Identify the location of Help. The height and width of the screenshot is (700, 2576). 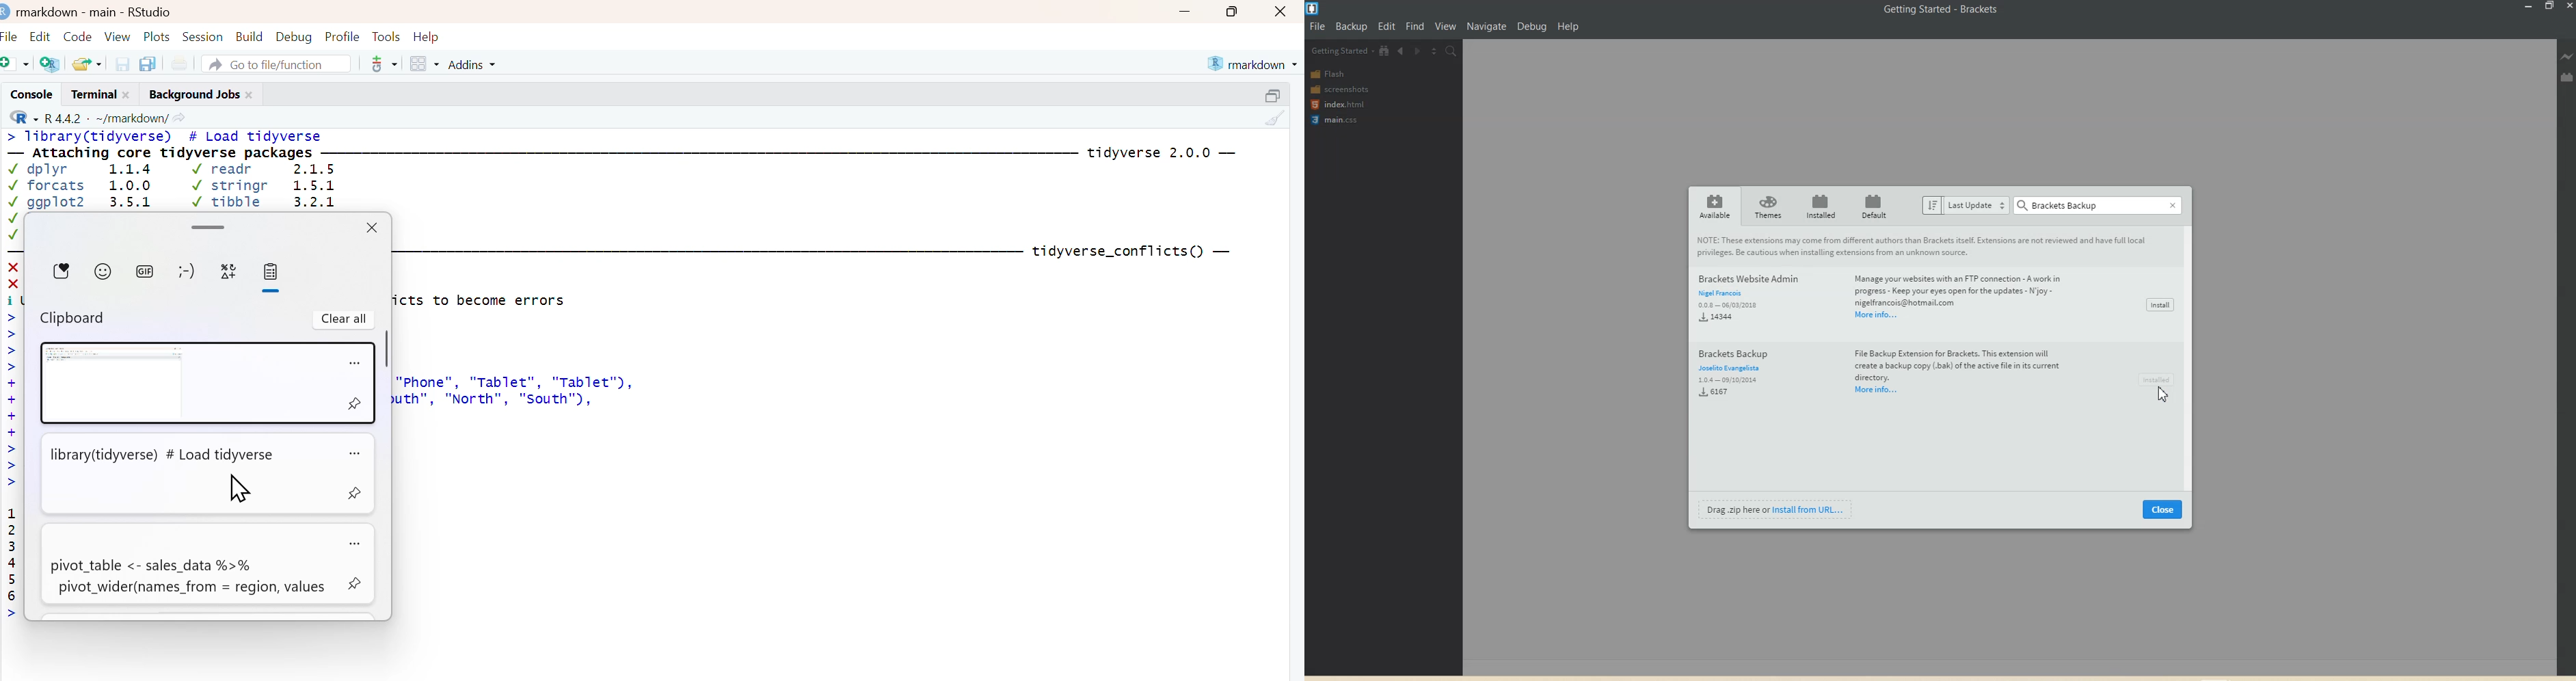
(431, 36).